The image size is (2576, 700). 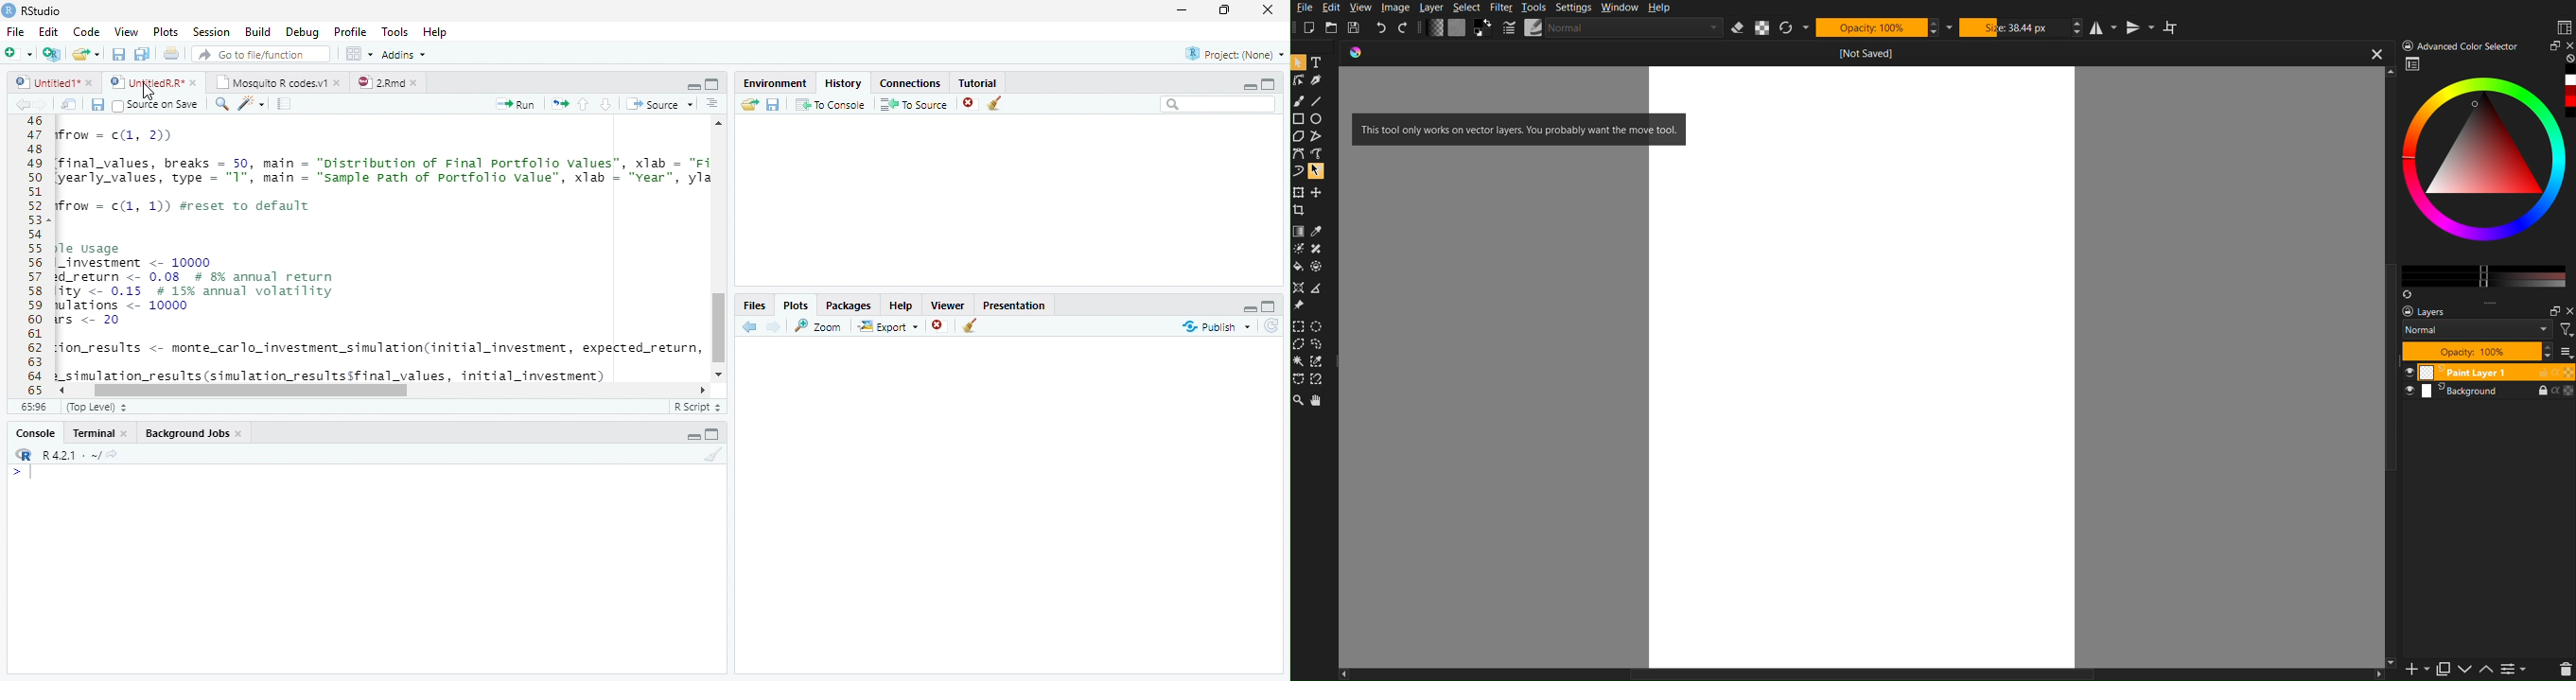 I want to click on ‘Connections, so click(x=907, y=81).